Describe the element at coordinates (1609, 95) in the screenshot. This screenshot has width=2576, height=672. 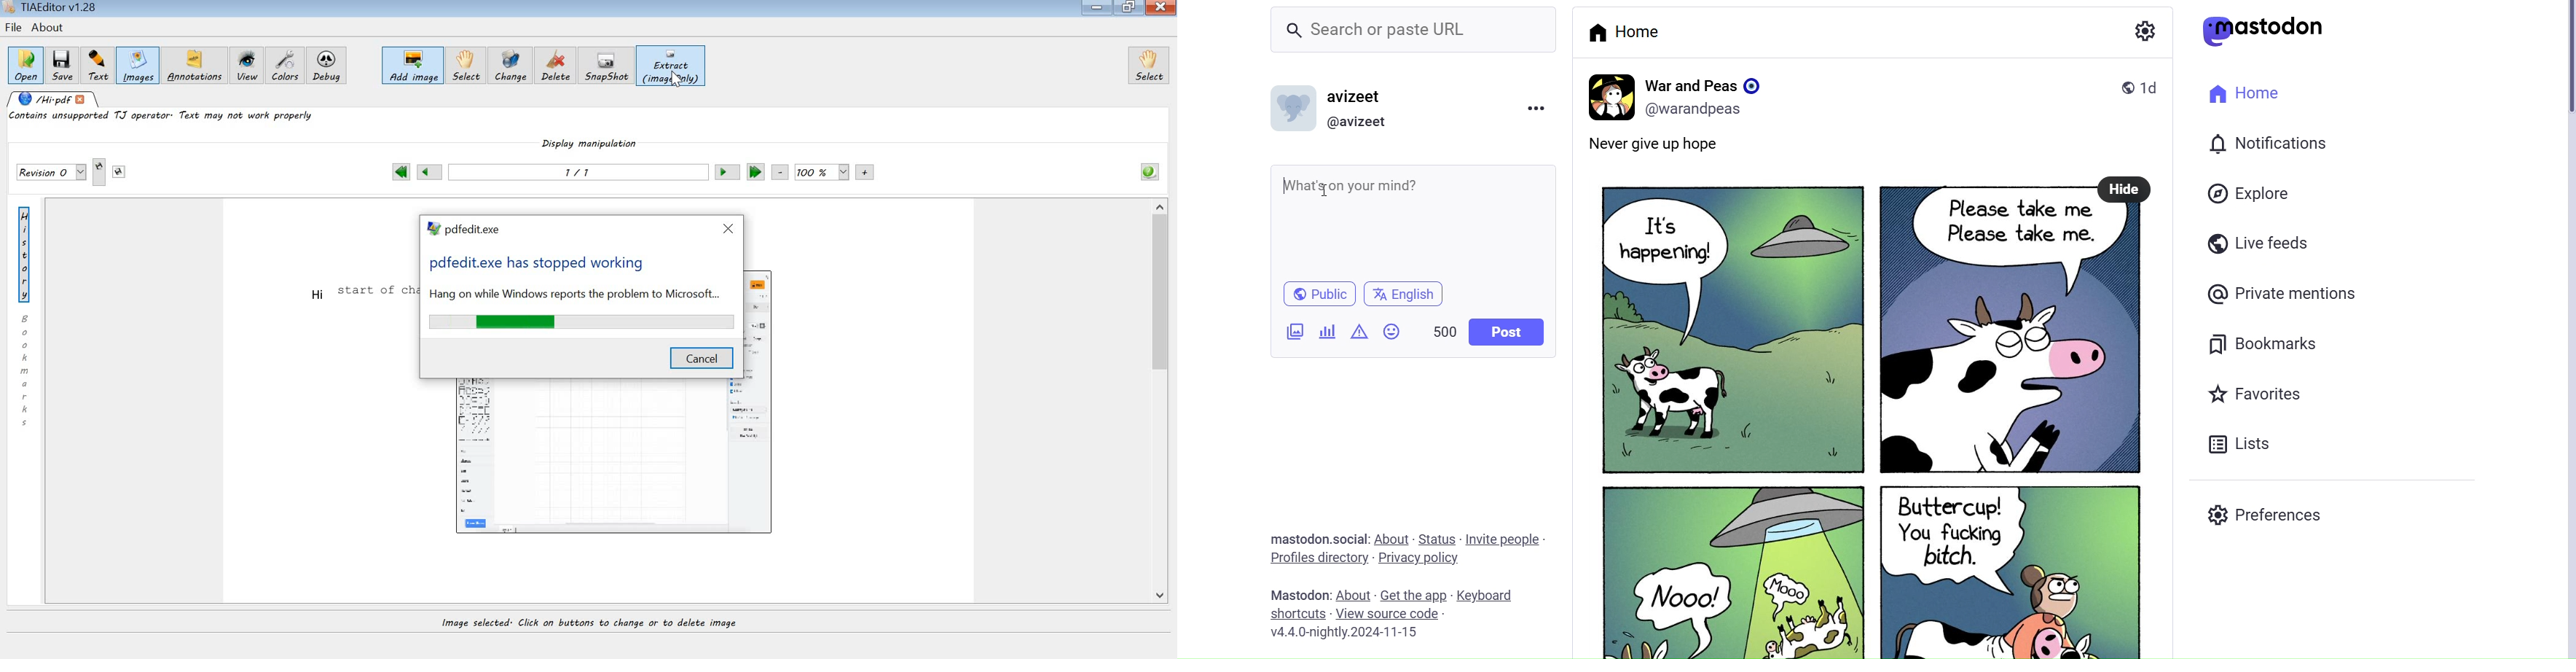
I see `profile Picture` at that location.